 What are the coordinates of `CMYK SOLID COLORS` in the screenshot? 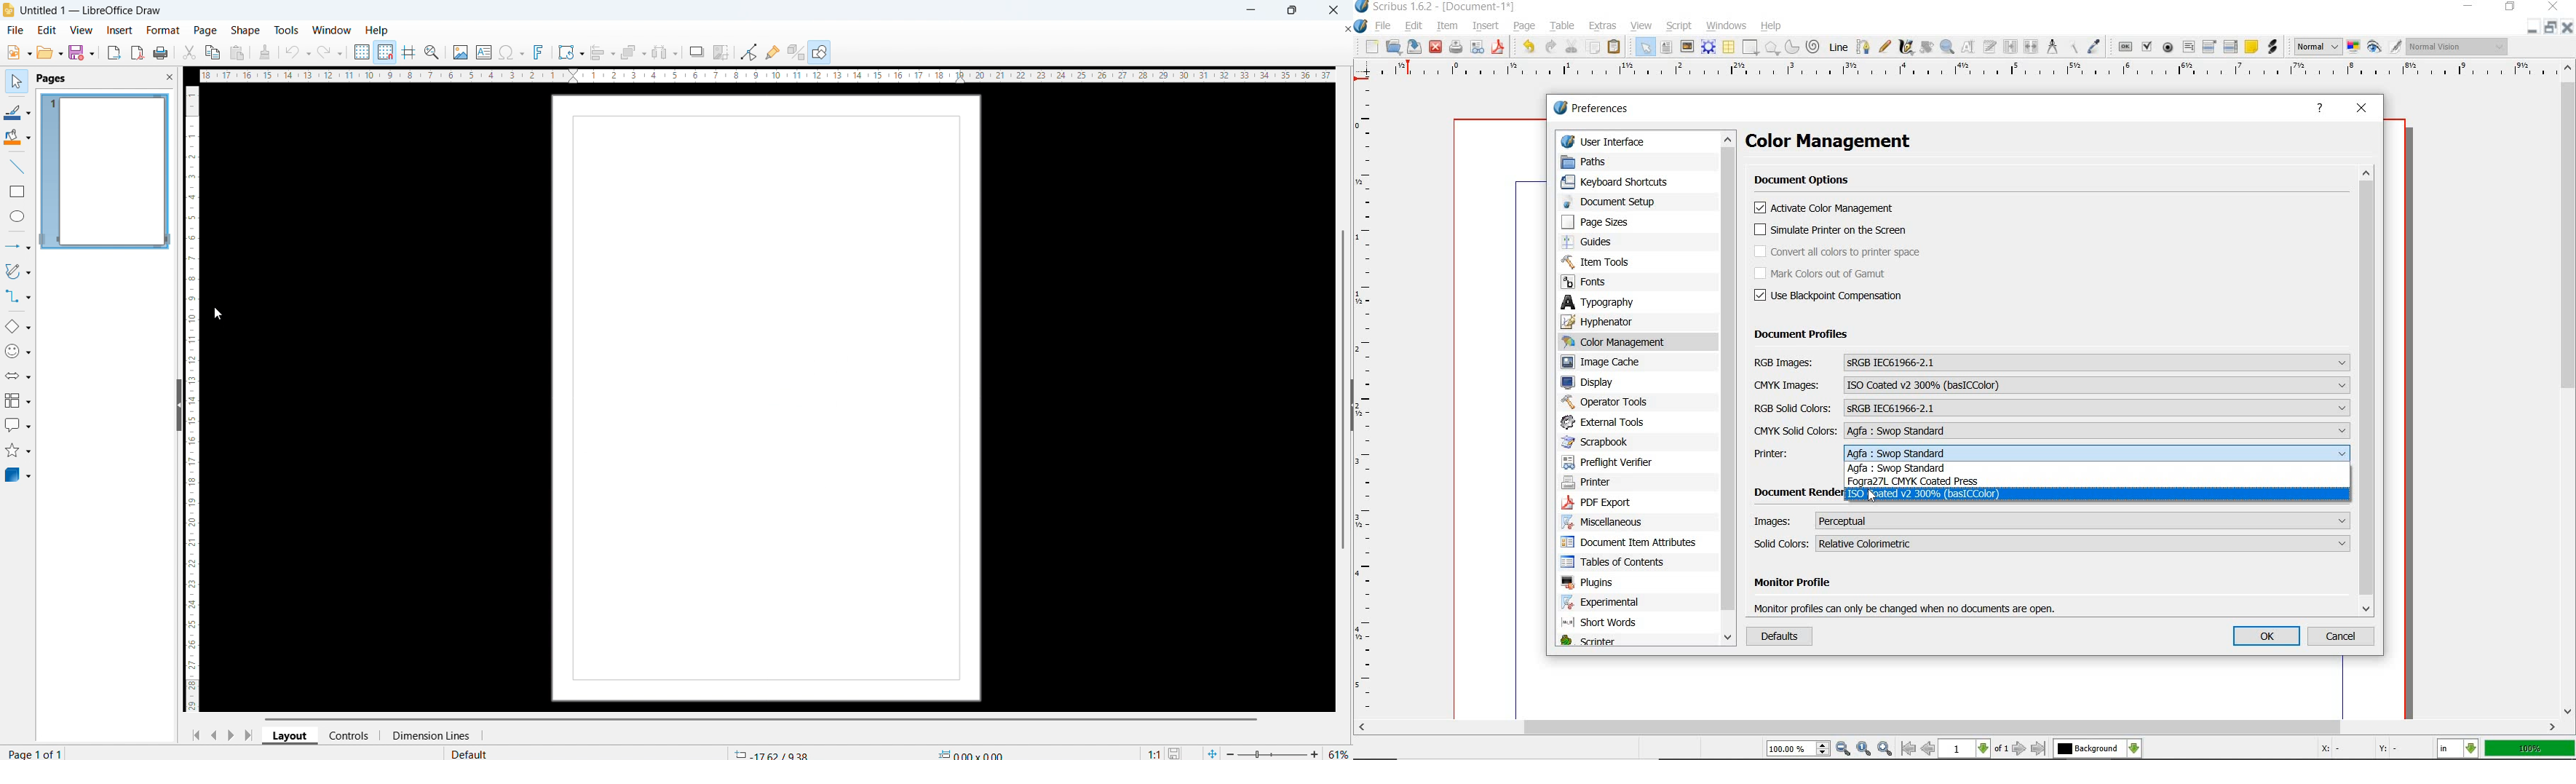 It's located at (2051, 431).